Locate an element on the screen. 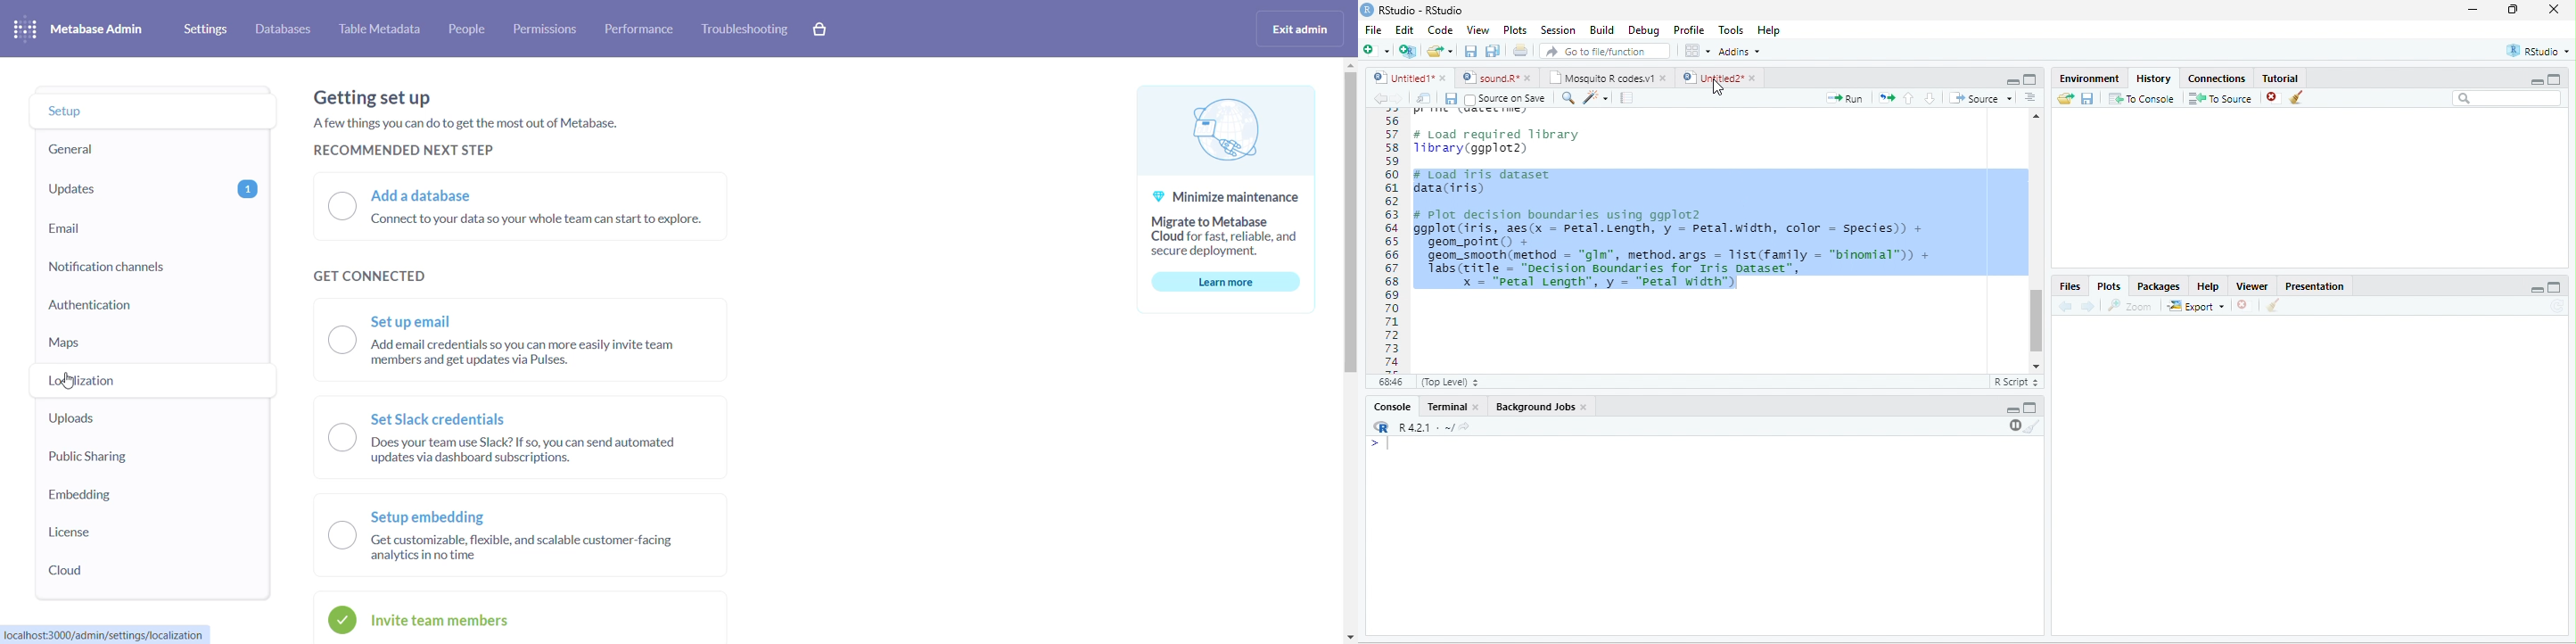 The image size is (2576, 644). To console is located at coordinates (2142, 98).